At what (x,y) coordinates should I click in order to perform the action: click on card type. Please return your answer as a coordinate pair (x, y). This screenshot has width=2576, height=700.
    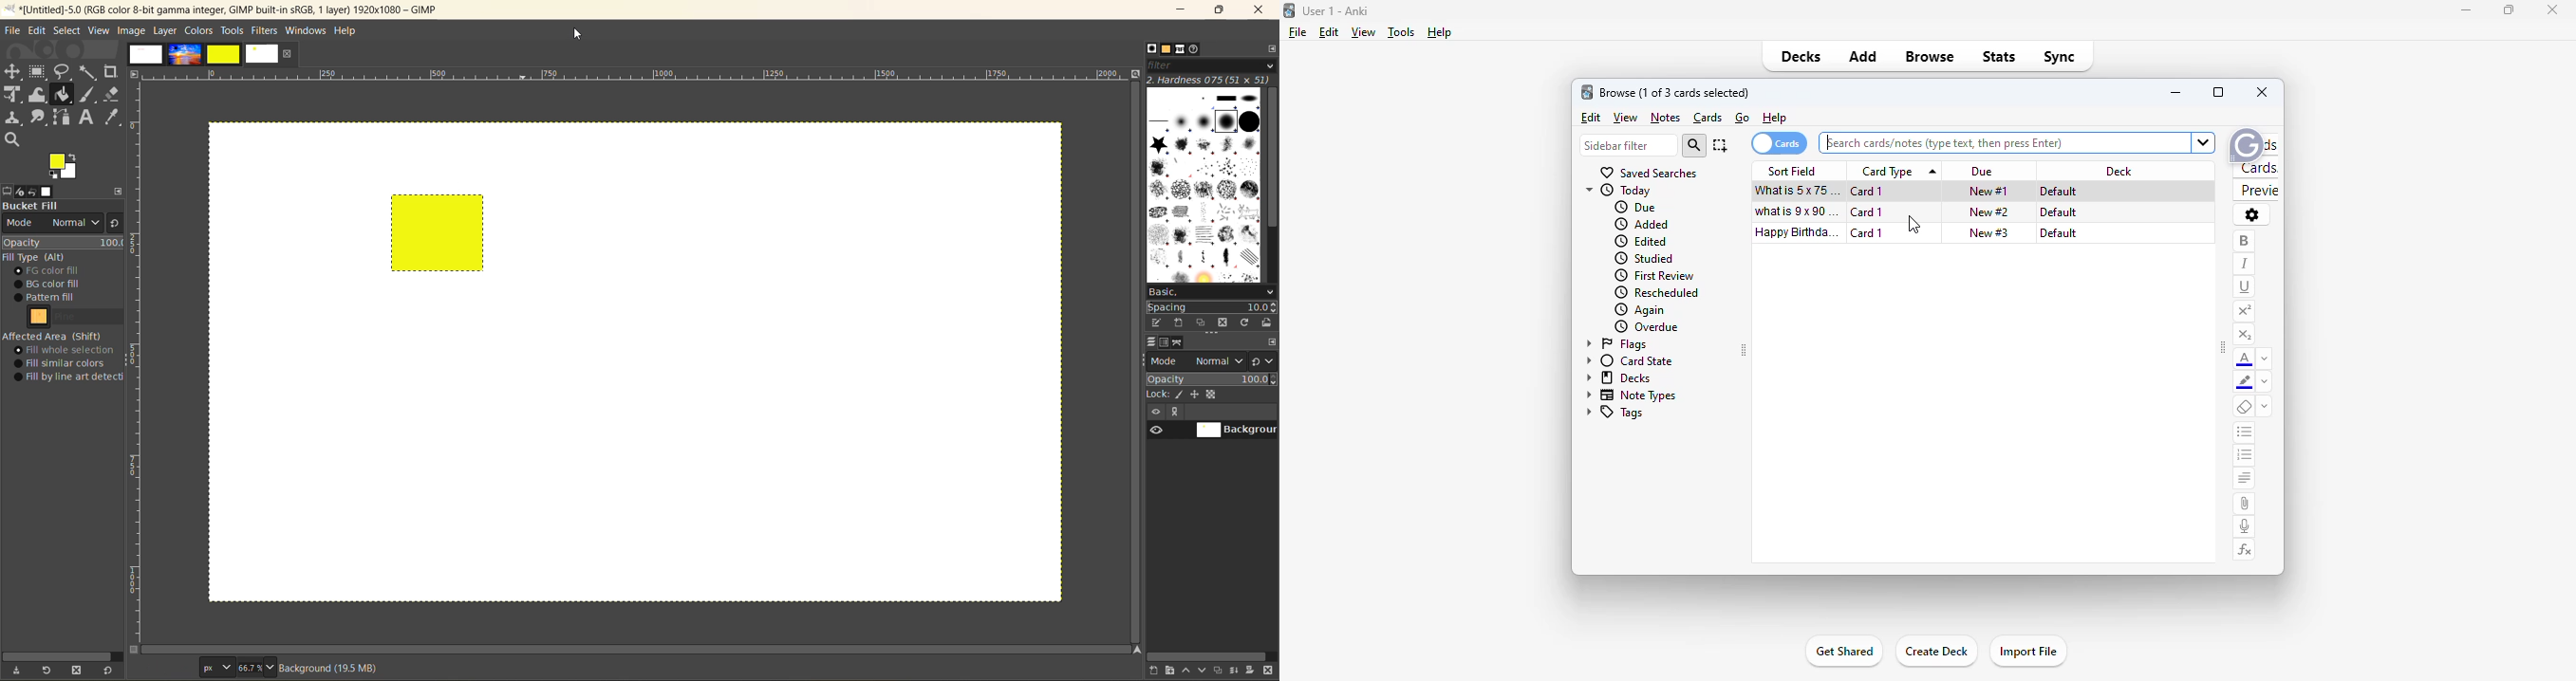
    Looking at the image, I should click on (1897, 171).